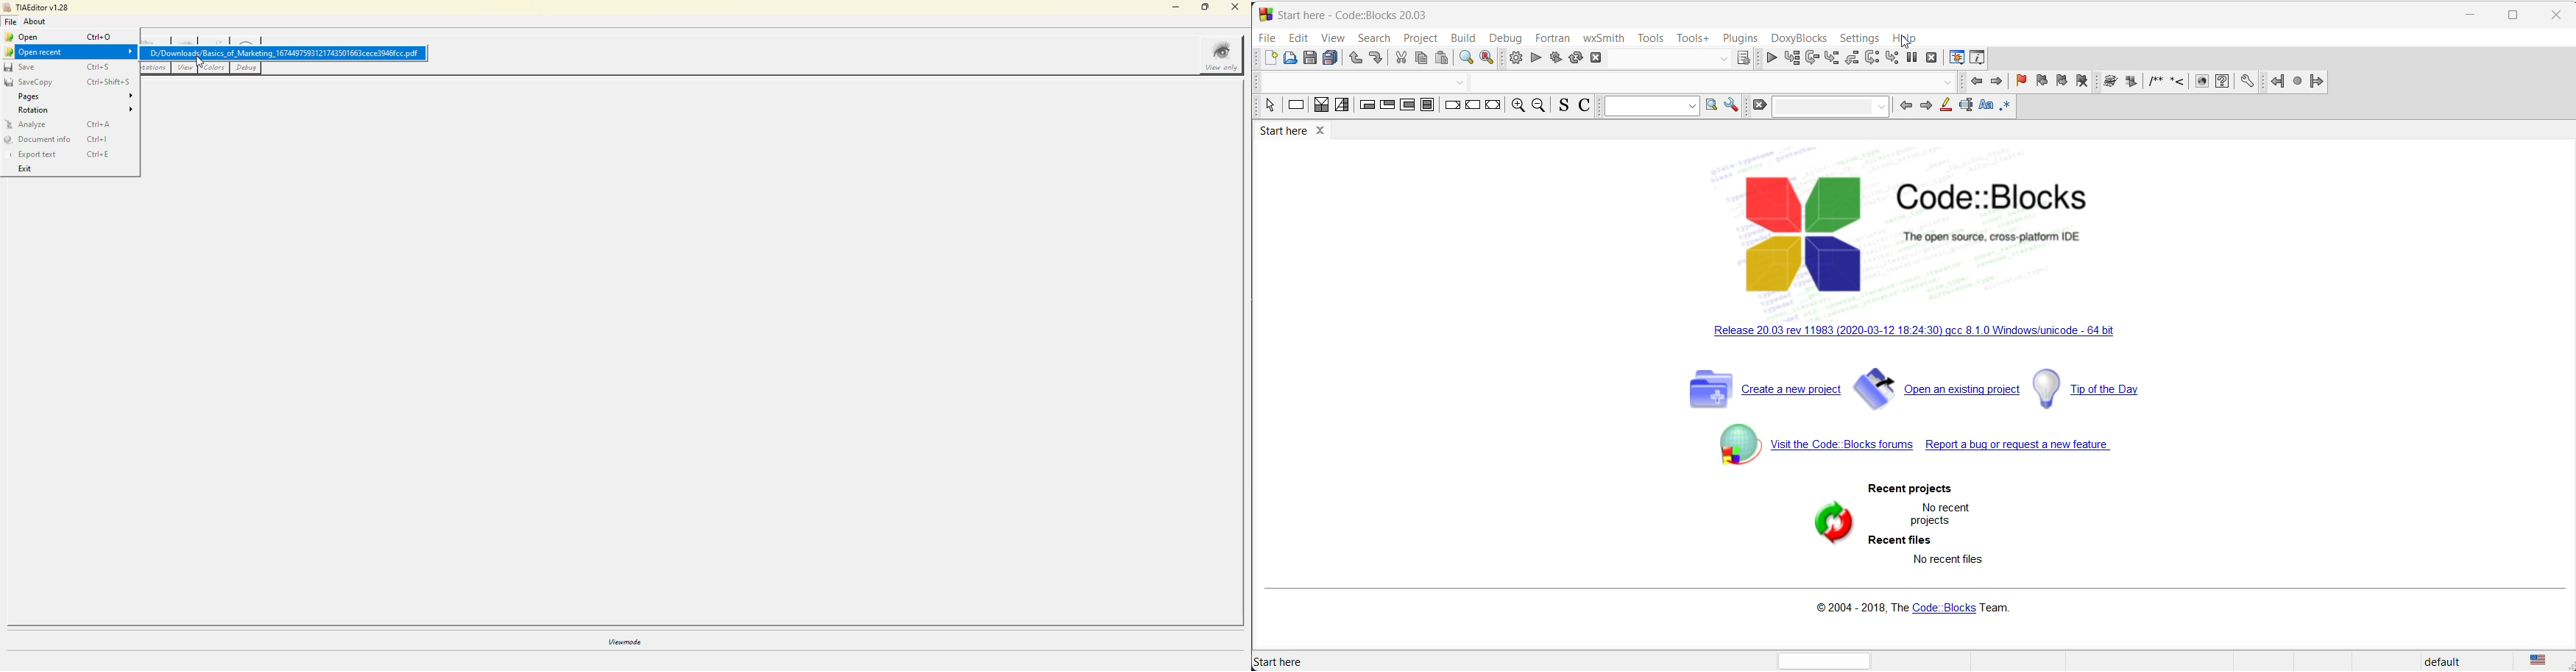 The height and width of the screenshot is (672, 2576). What do you see at coordinates (1342, 107) in the screenshot?
I see `selection` at bounding box center [1342, 107].